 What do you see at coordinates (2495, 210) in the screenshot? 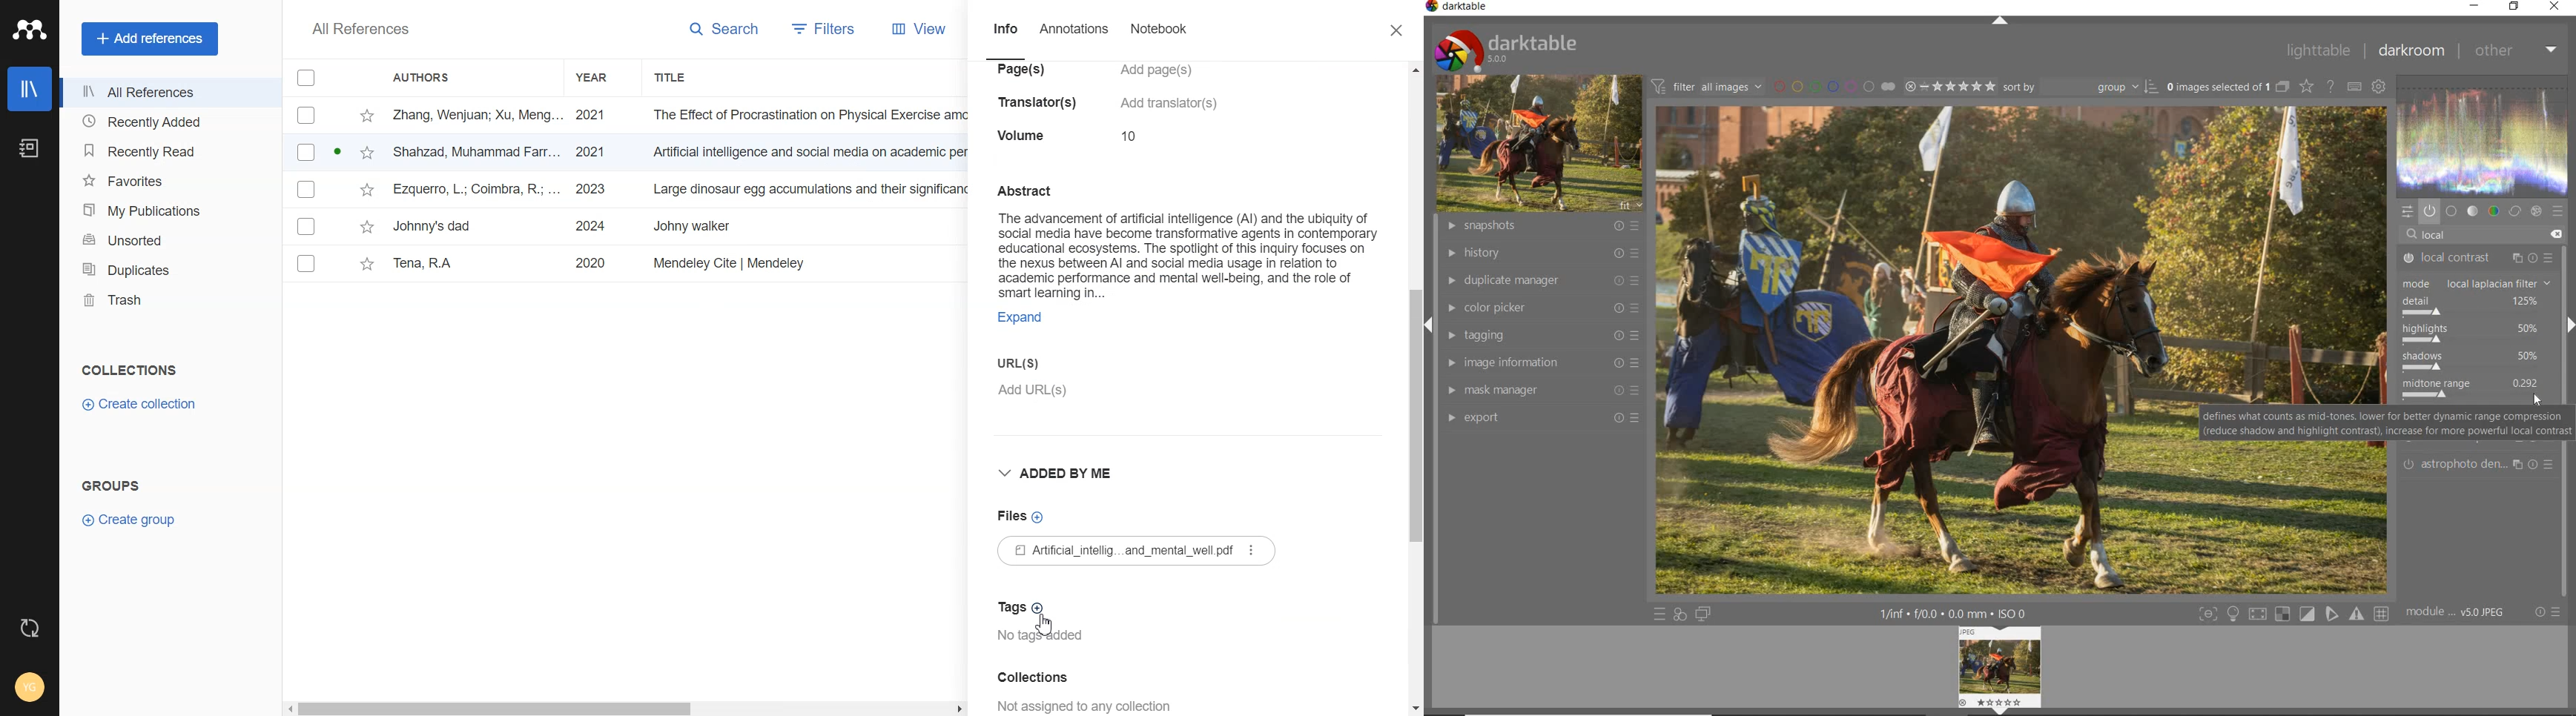
I see `color` at bounding box center [2495, 210].